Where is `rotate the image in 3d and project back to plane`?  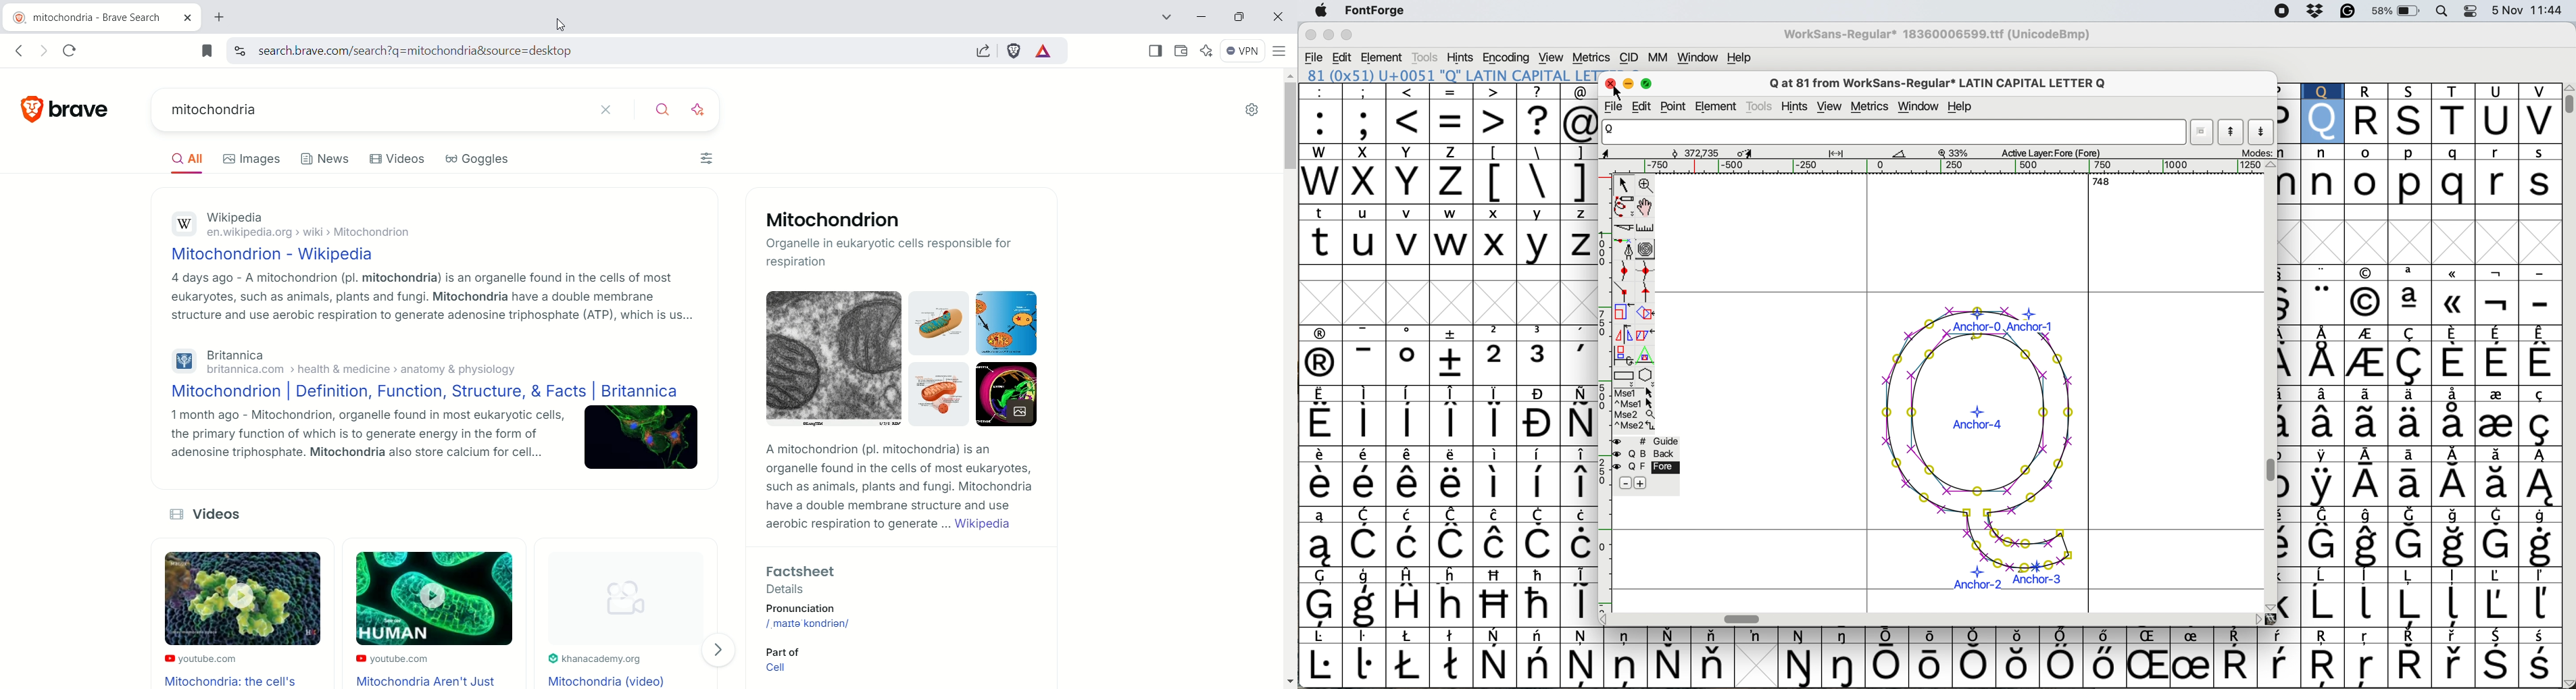 rotate the image in 3d and project back to plane is located at coordinates (1622, 357).